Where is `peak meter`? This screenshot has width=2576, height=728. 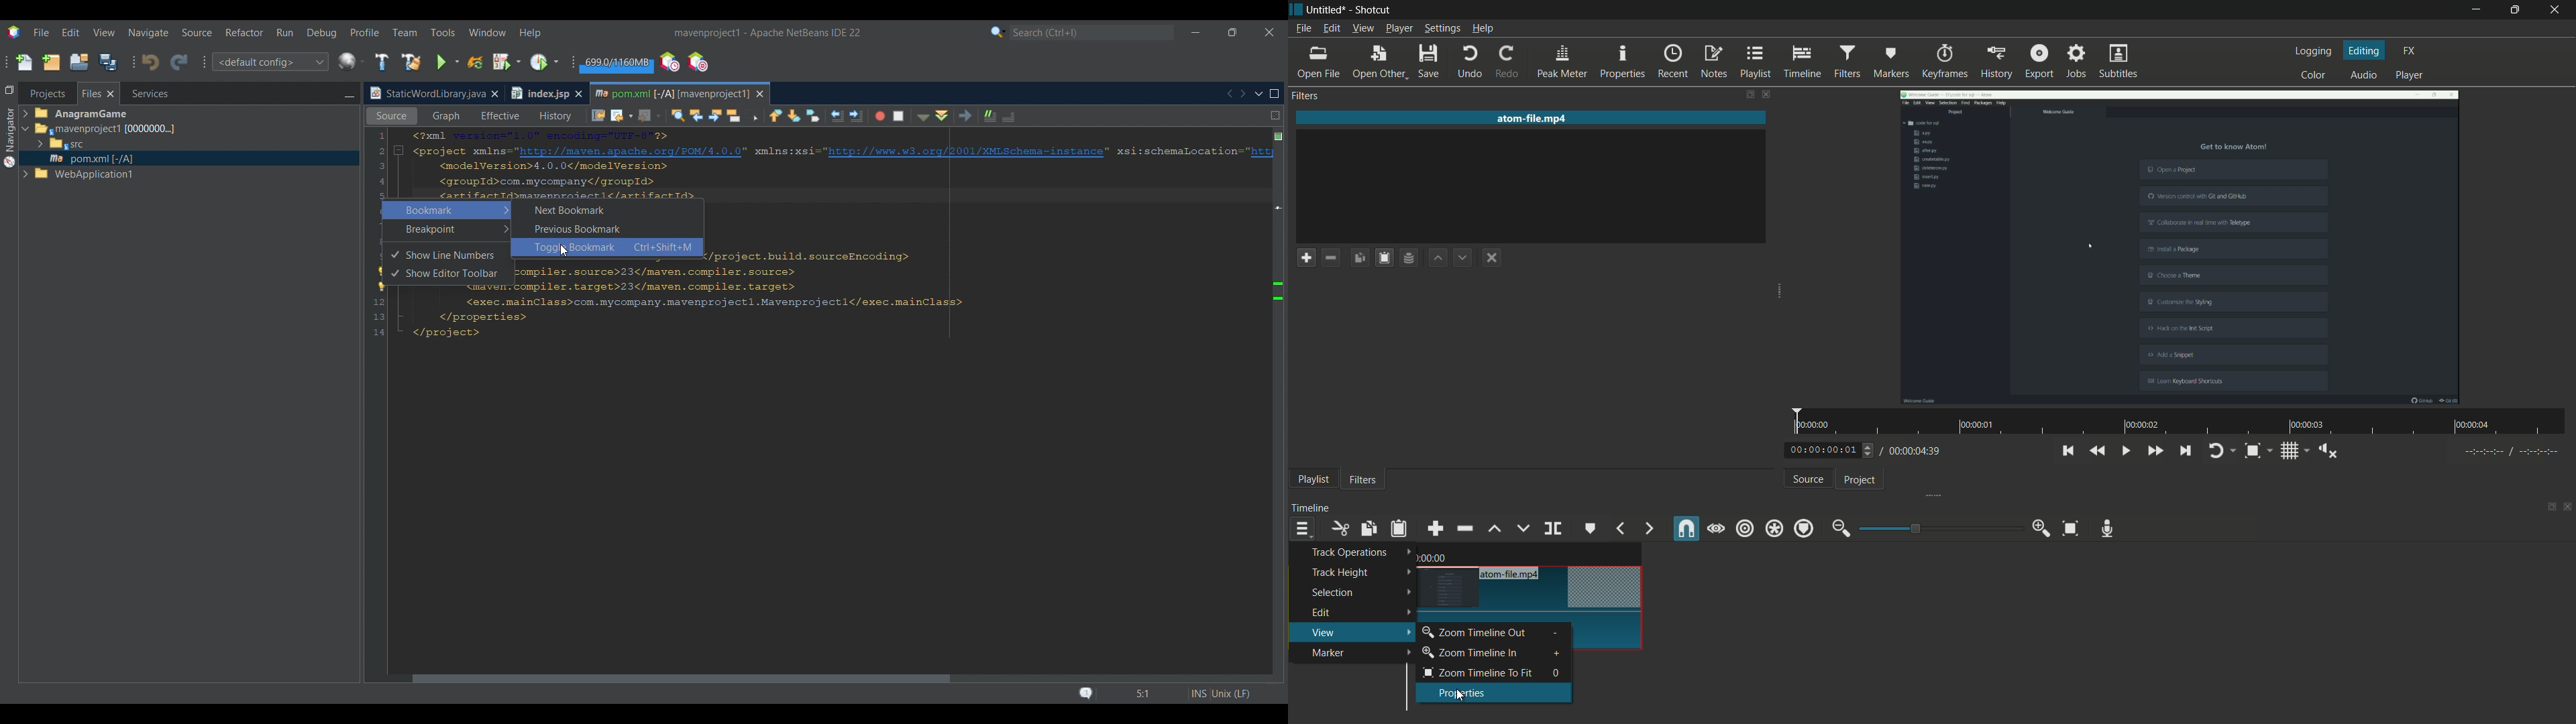 peak meter is located at coordinates (1561, 61).